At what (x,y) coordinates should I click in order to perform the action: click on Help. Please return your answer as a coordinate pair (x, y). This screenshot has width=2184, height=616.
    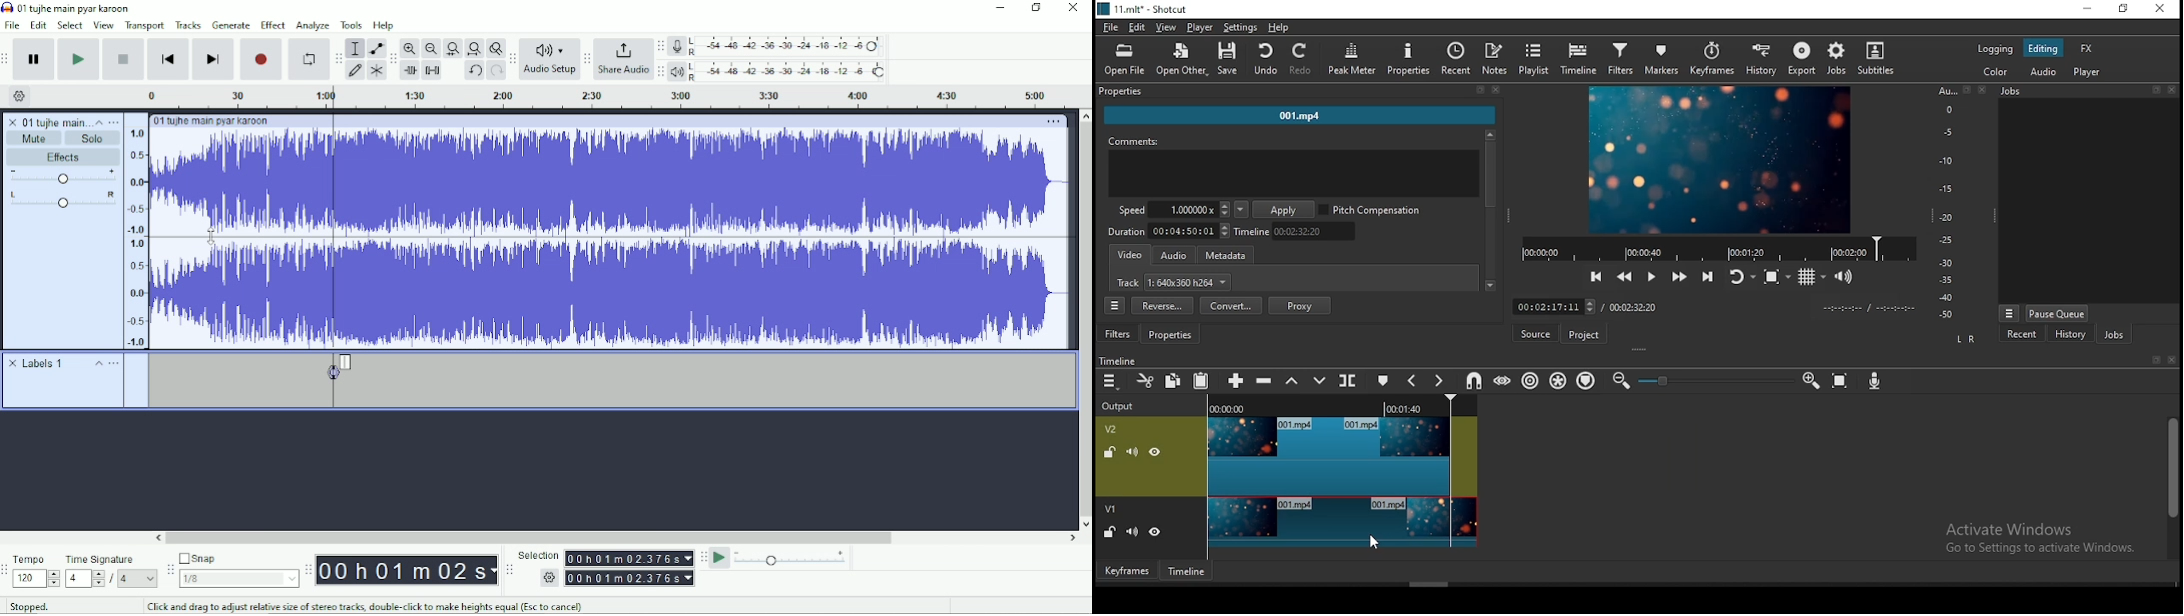
    Looking at the image, I should click on (386, 26).